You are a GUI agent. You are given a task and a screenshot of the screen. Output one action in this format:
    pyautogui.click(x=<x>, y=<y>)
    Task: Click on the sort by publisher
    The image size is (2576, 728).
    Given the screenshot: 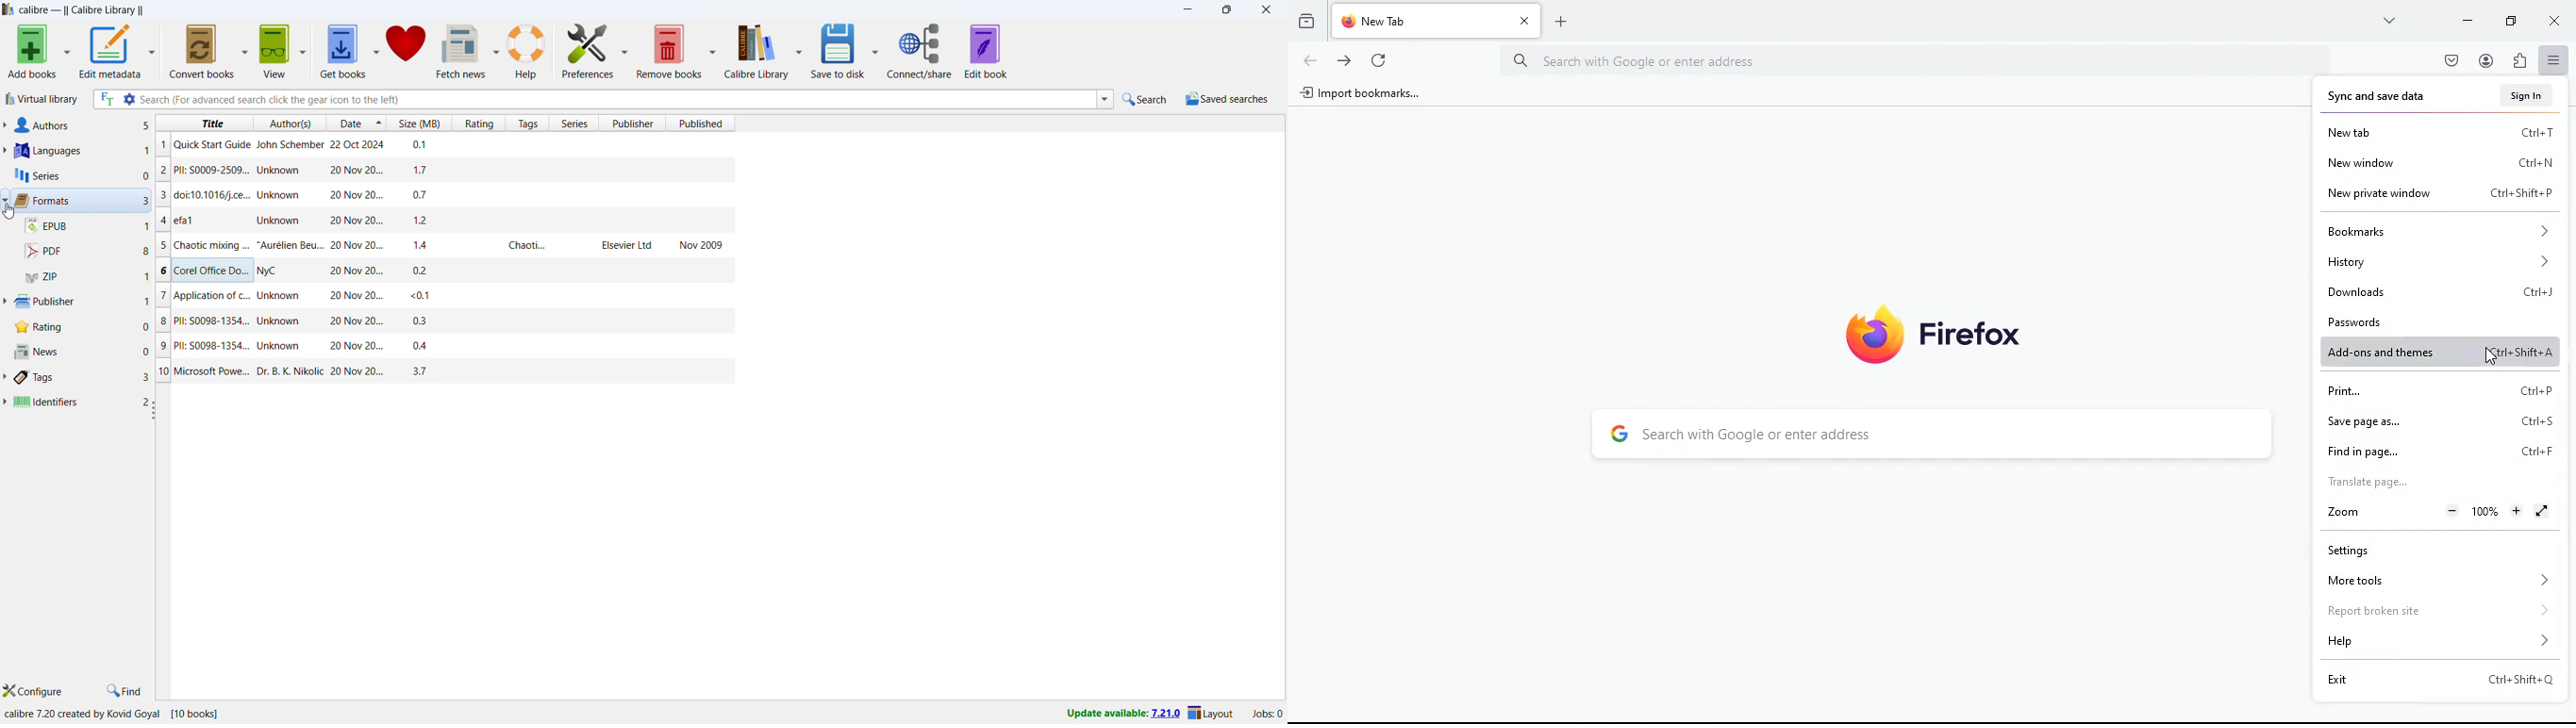 What is the action you would take?
    pyautogui.click(x=632, y=123)
    